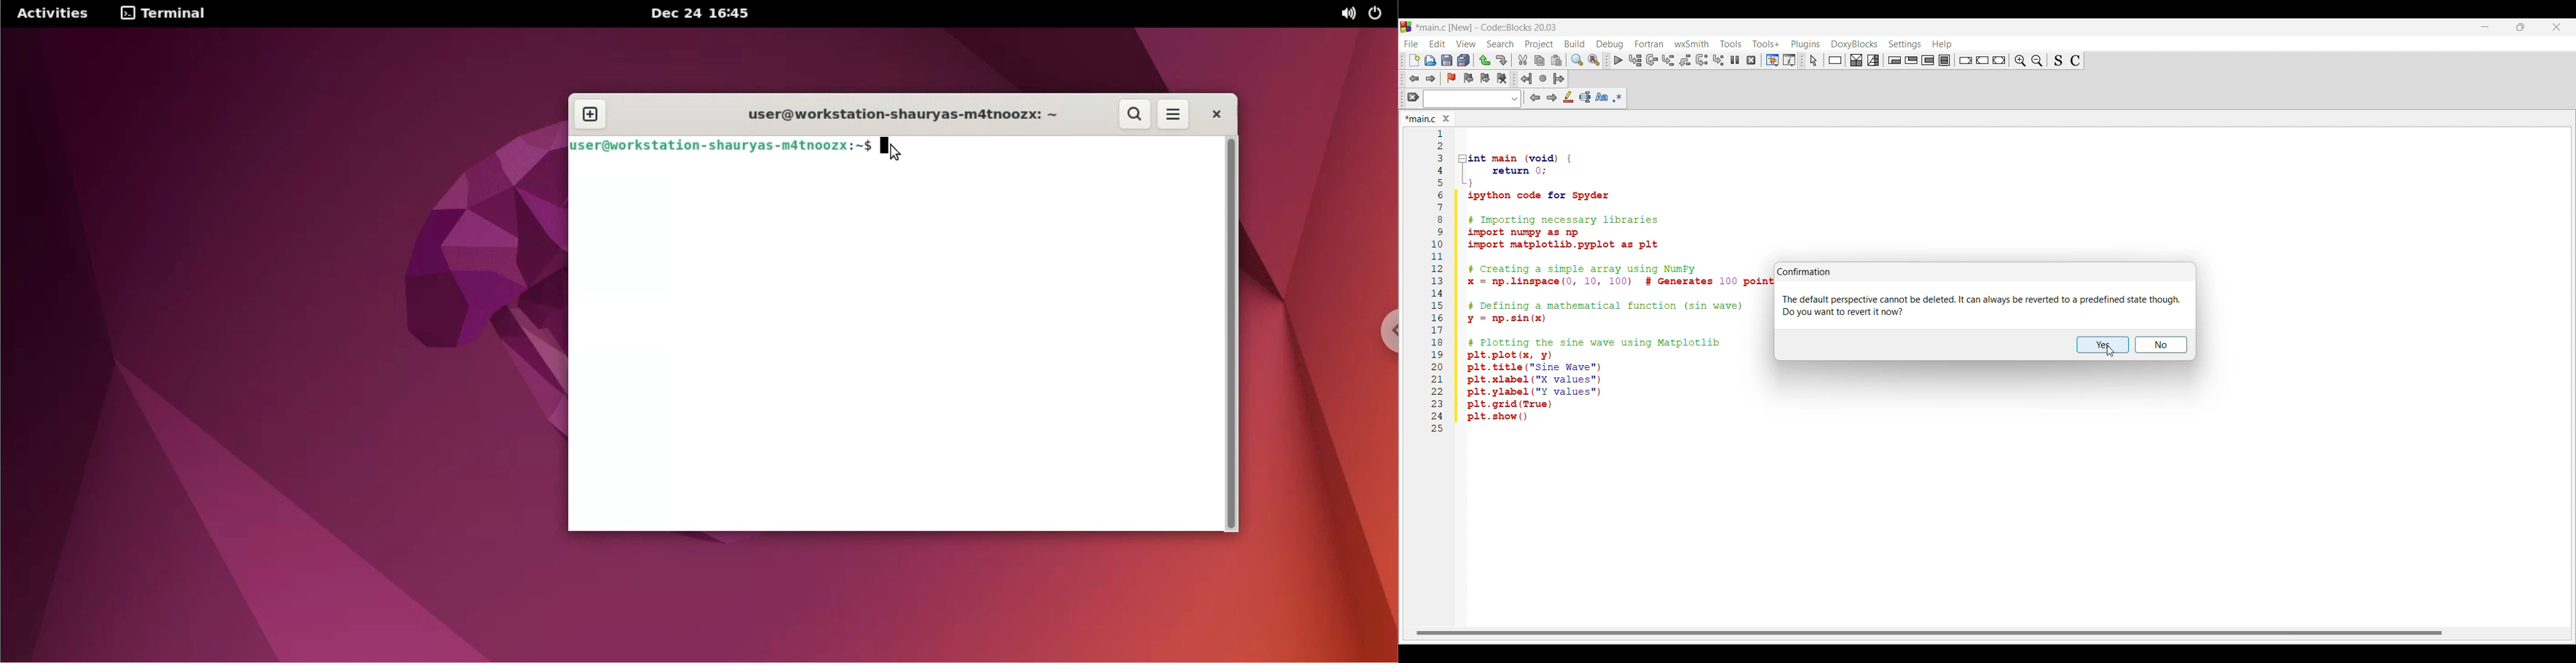 The width and height of the screenshot is (2576, 672). Describe the element at coordinates (1835, 60) in the screenshot. I see `Instruction` at that location.